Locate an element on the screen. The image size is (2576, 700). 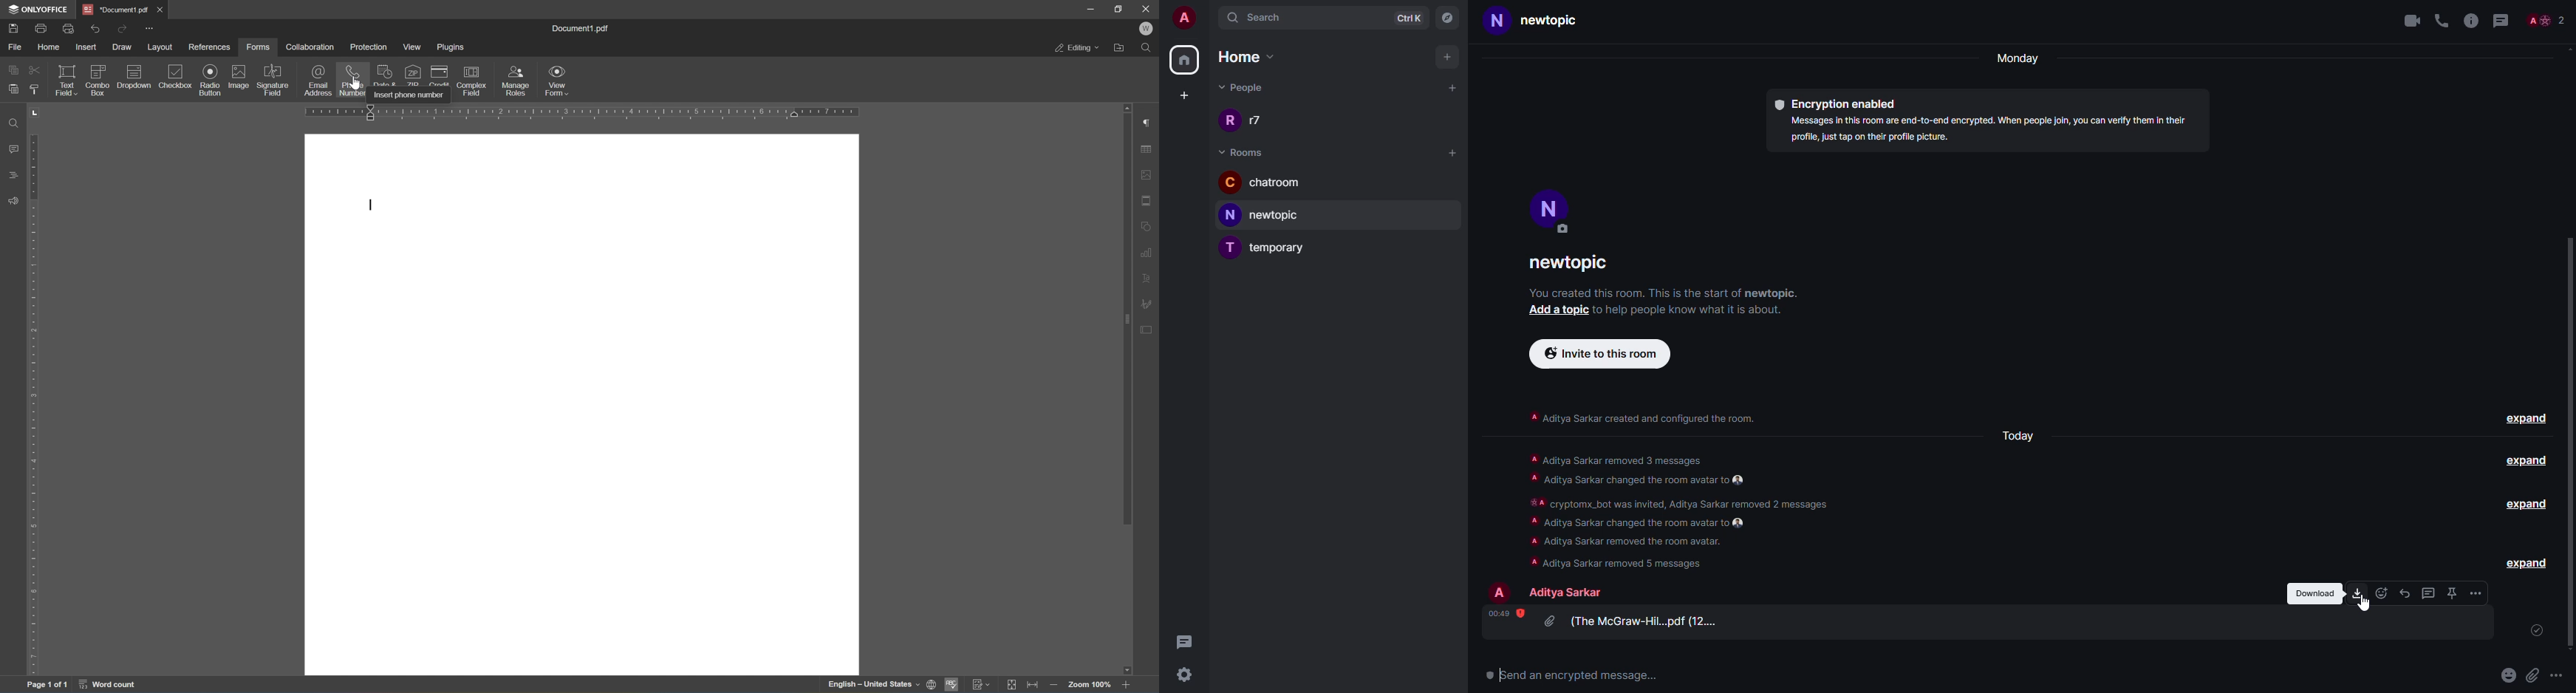
manage roles is located at coordinates (518, 81).